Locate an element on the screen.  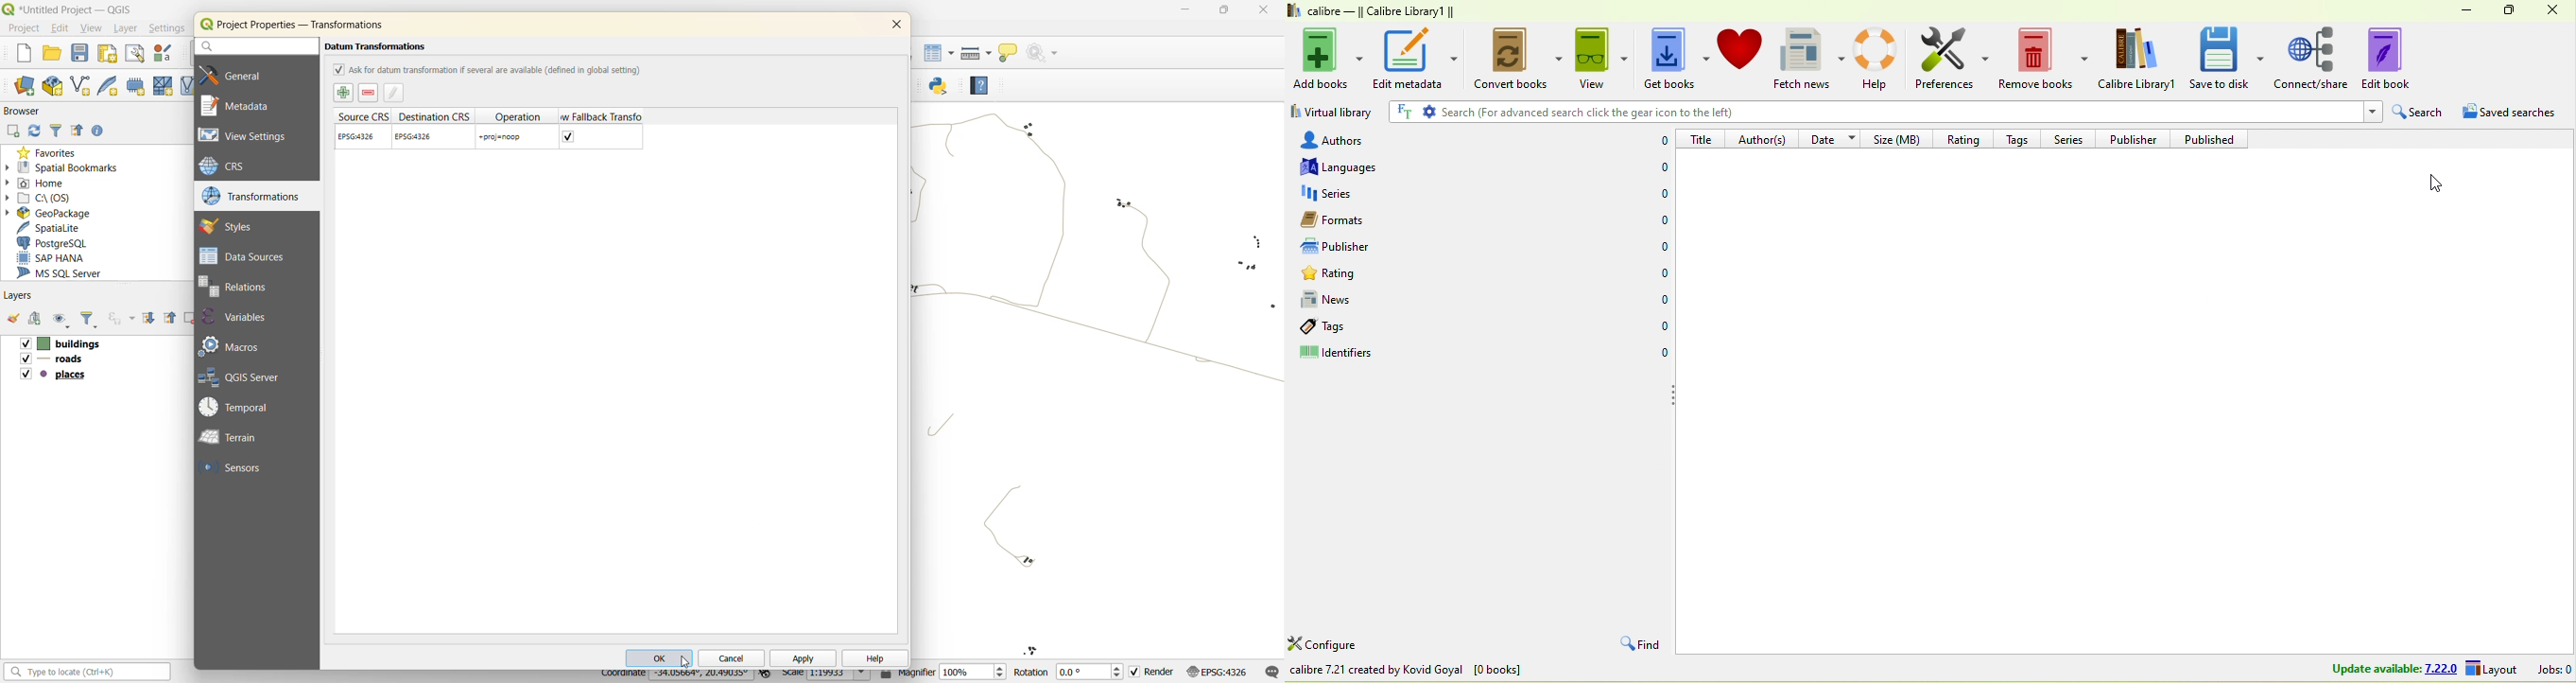
0 is located at coordinates (1653, 169).